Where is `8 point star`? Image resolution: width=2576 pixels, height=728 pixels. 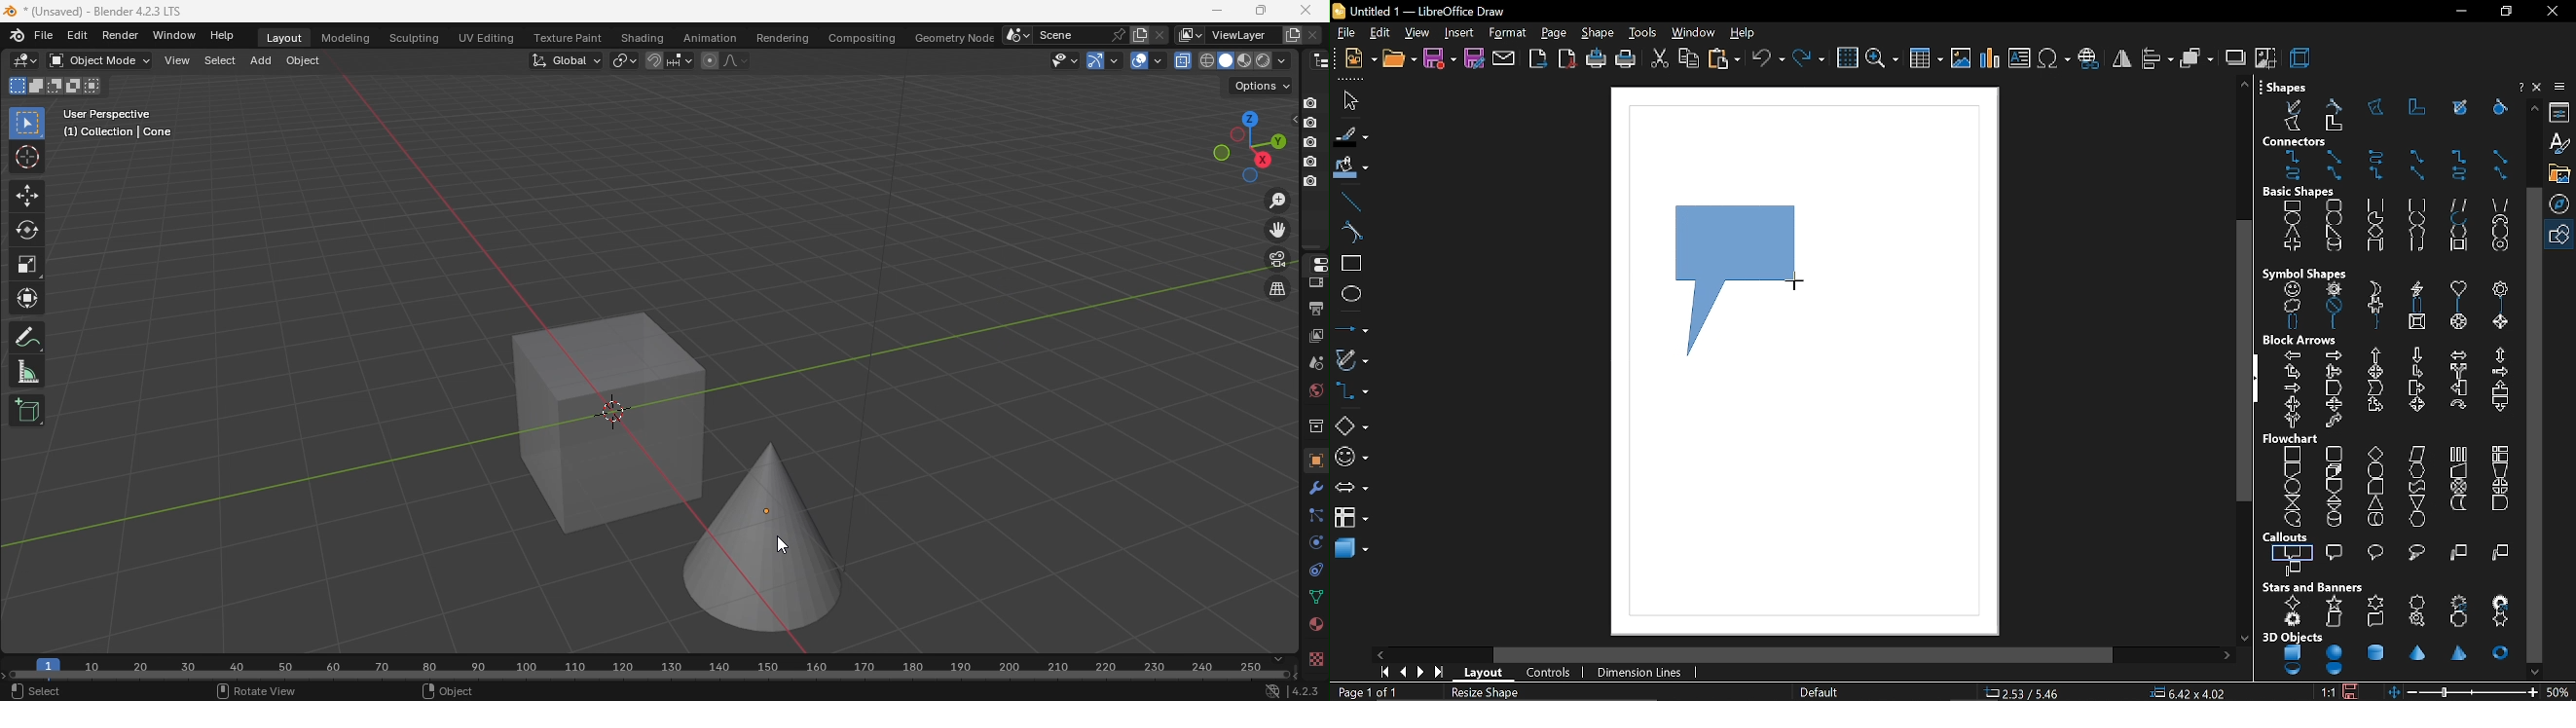
8 point star is located at coordinates (2417, 601).